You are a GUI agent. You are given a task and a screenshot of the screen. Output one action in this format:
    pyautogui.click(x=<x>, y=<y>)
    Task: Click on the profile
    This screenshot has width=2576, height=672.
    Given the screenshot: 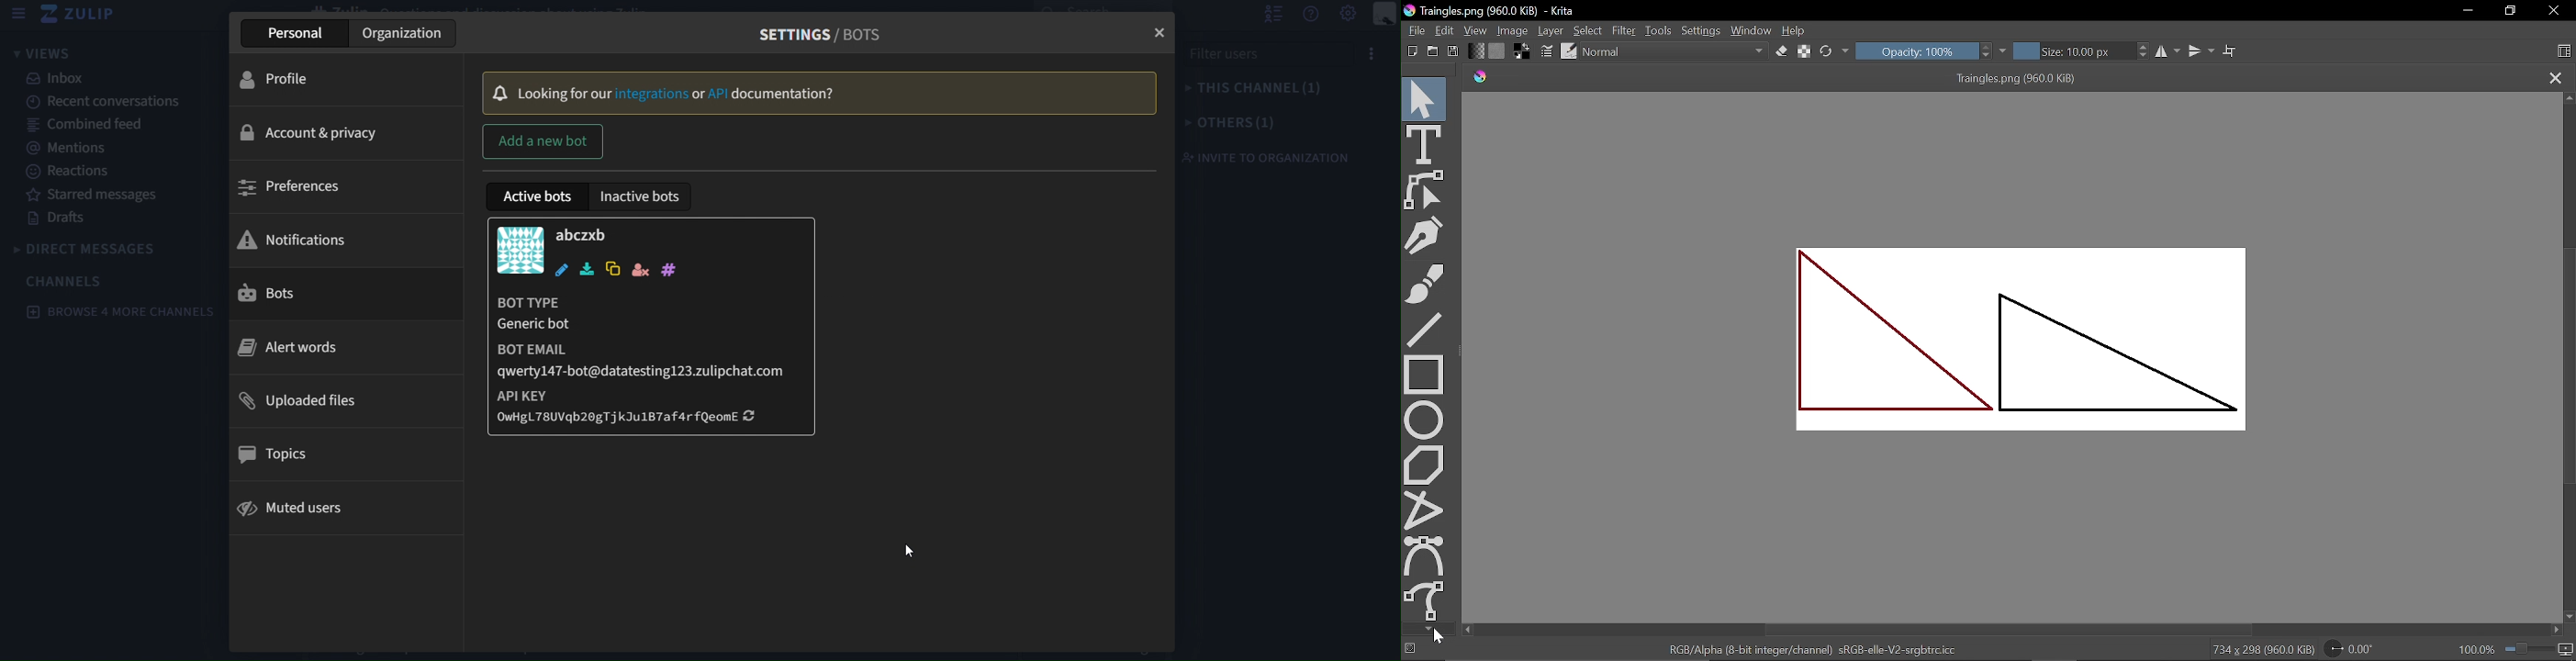 What is the action you would take?
    pyautogui.click(x=290, y=78)
    